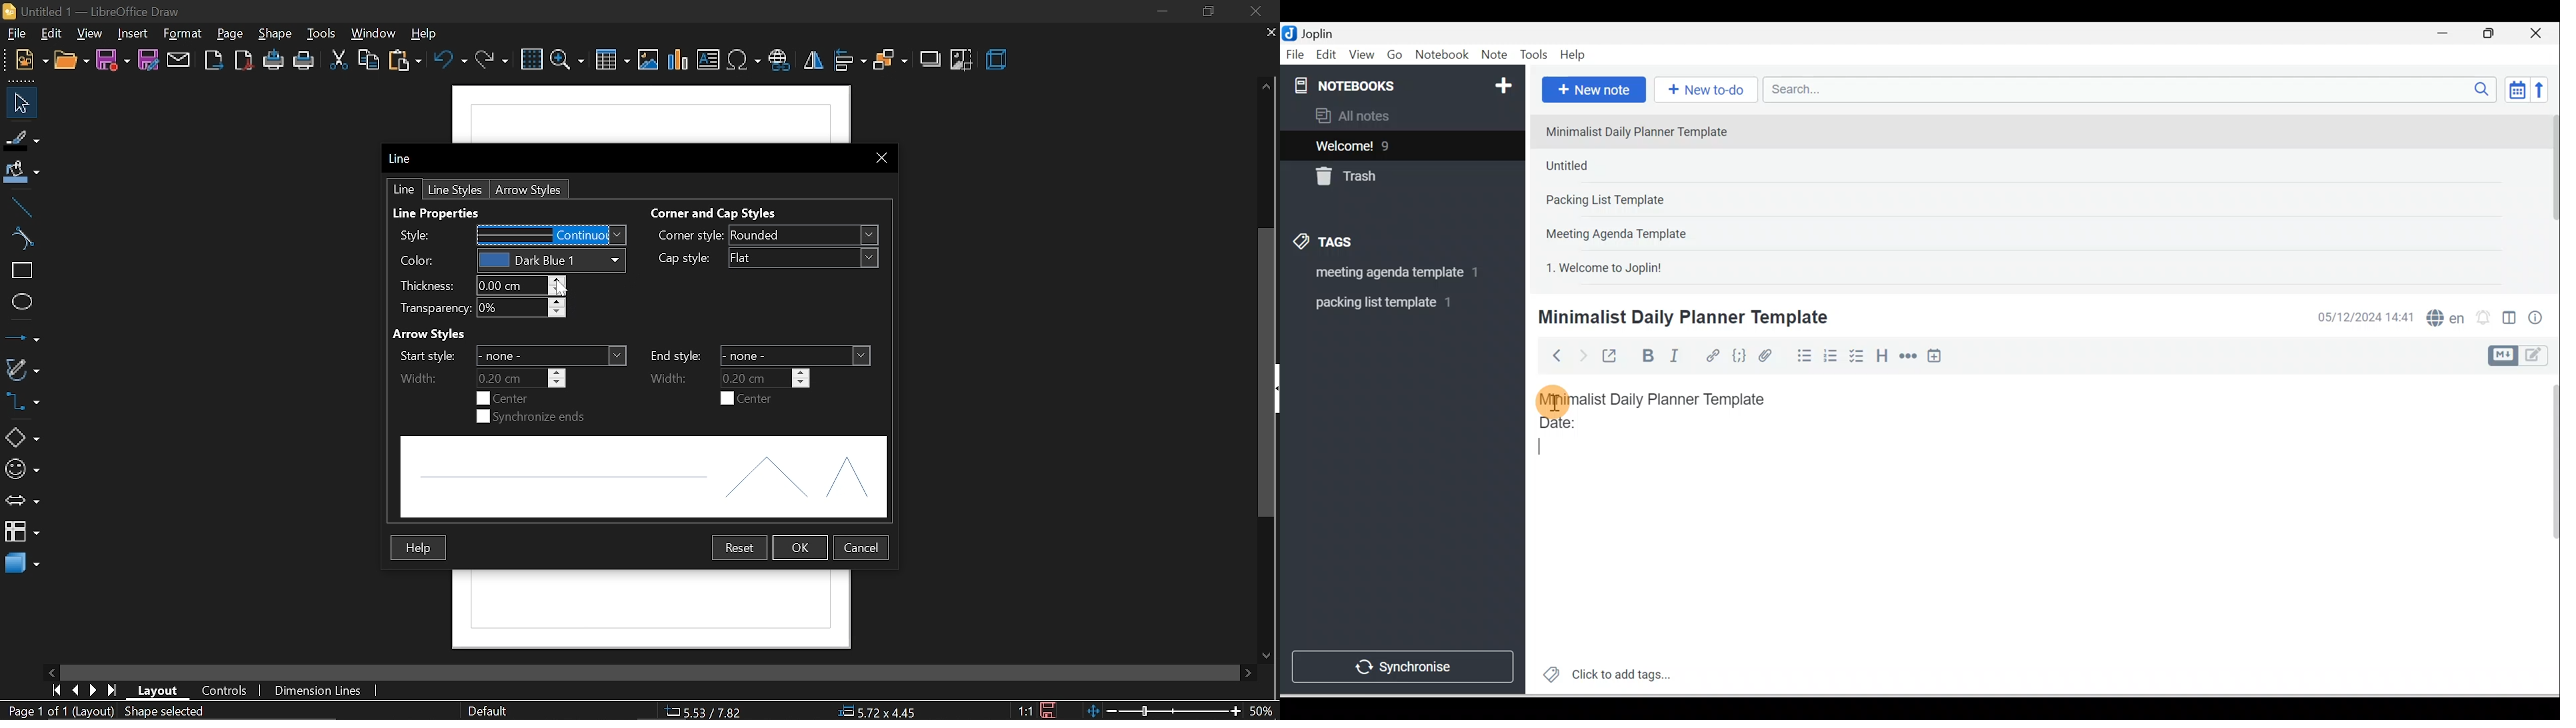 This screenshot has height=728, width=2576. I want to click on Synchronise, so click(1401, 664).